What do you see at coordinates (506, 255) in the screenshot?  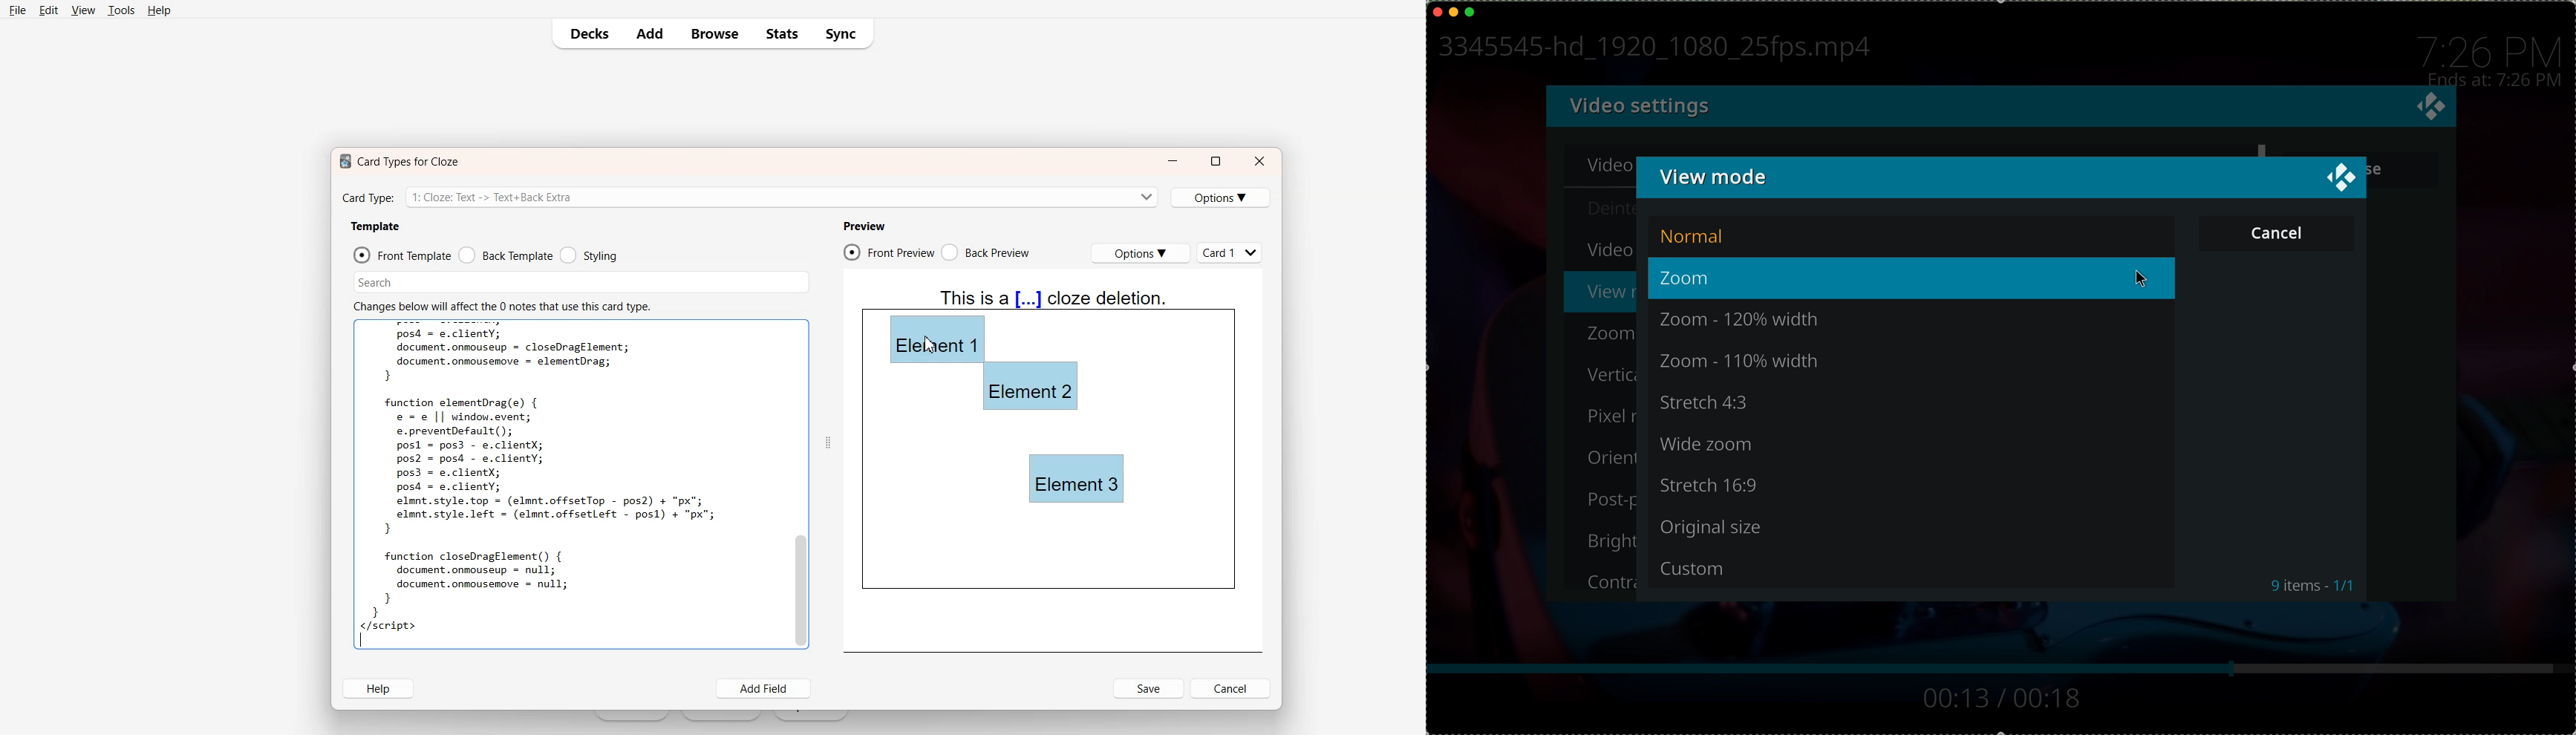 I see `Back Template` at bounding box center [506, 255].